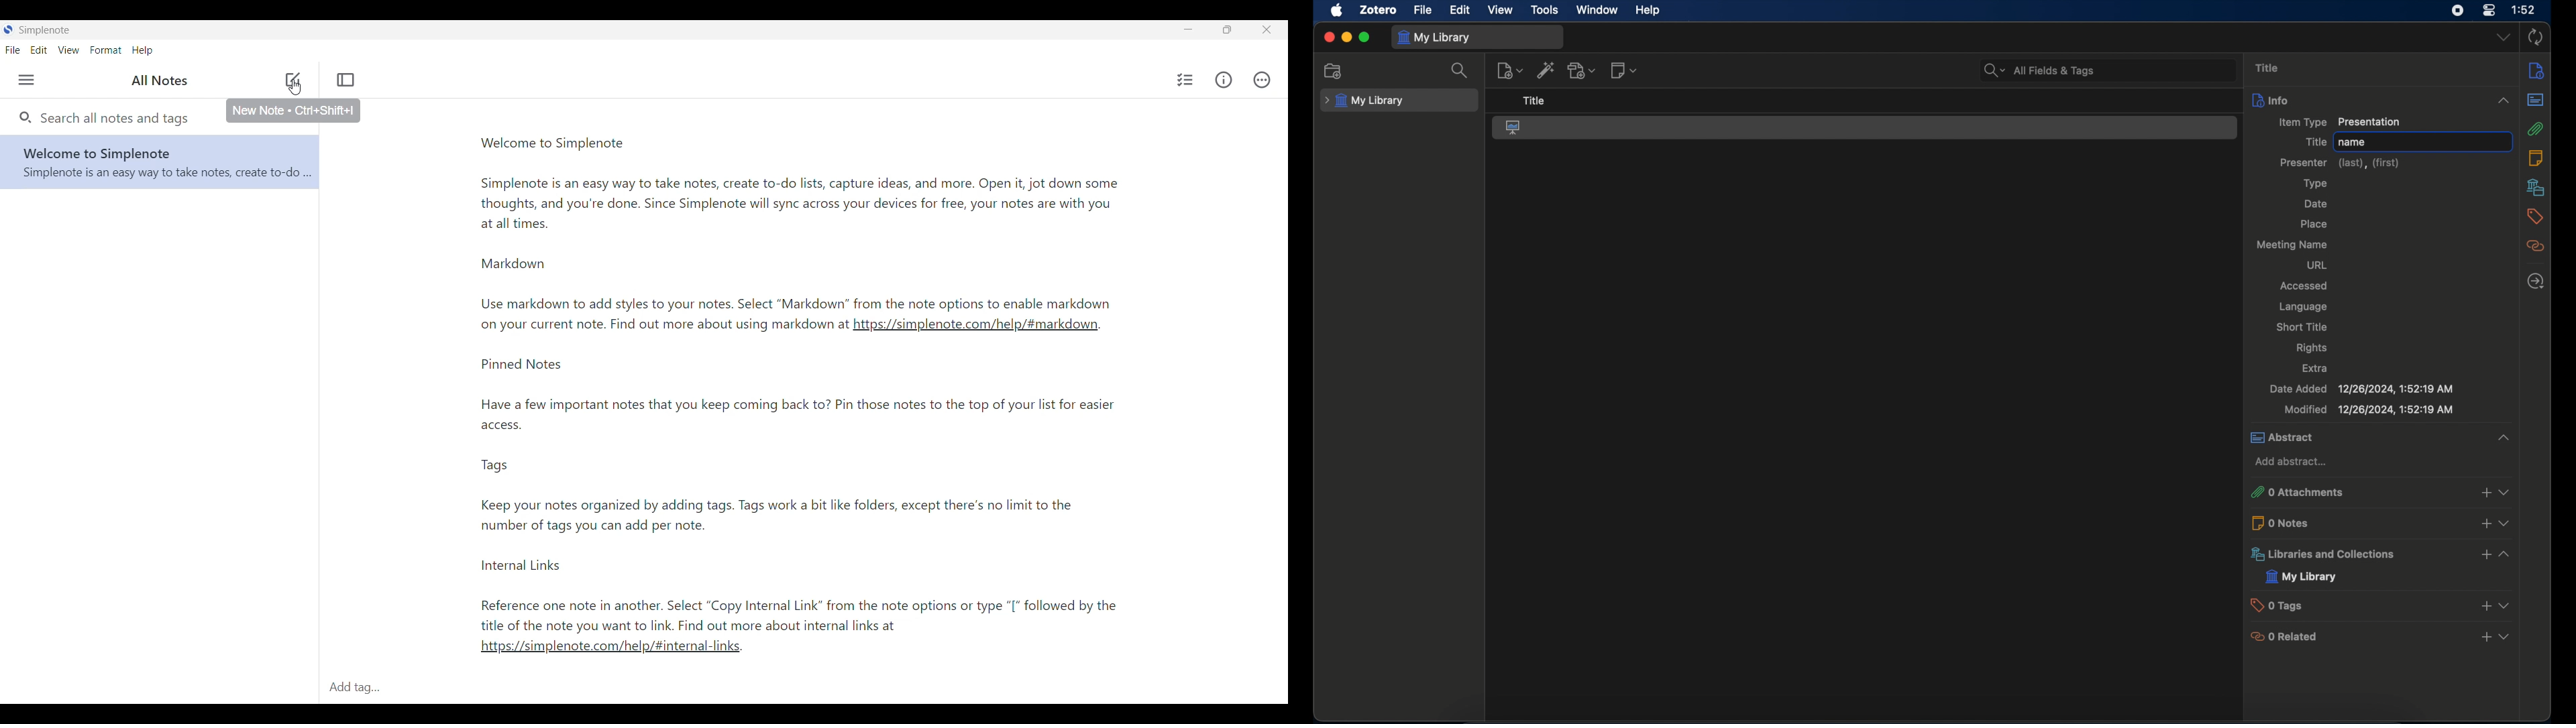  What do you see at coordinates (2536, 187) in the screenshot?
I see `libraries` at bounding box center [2536, 187].